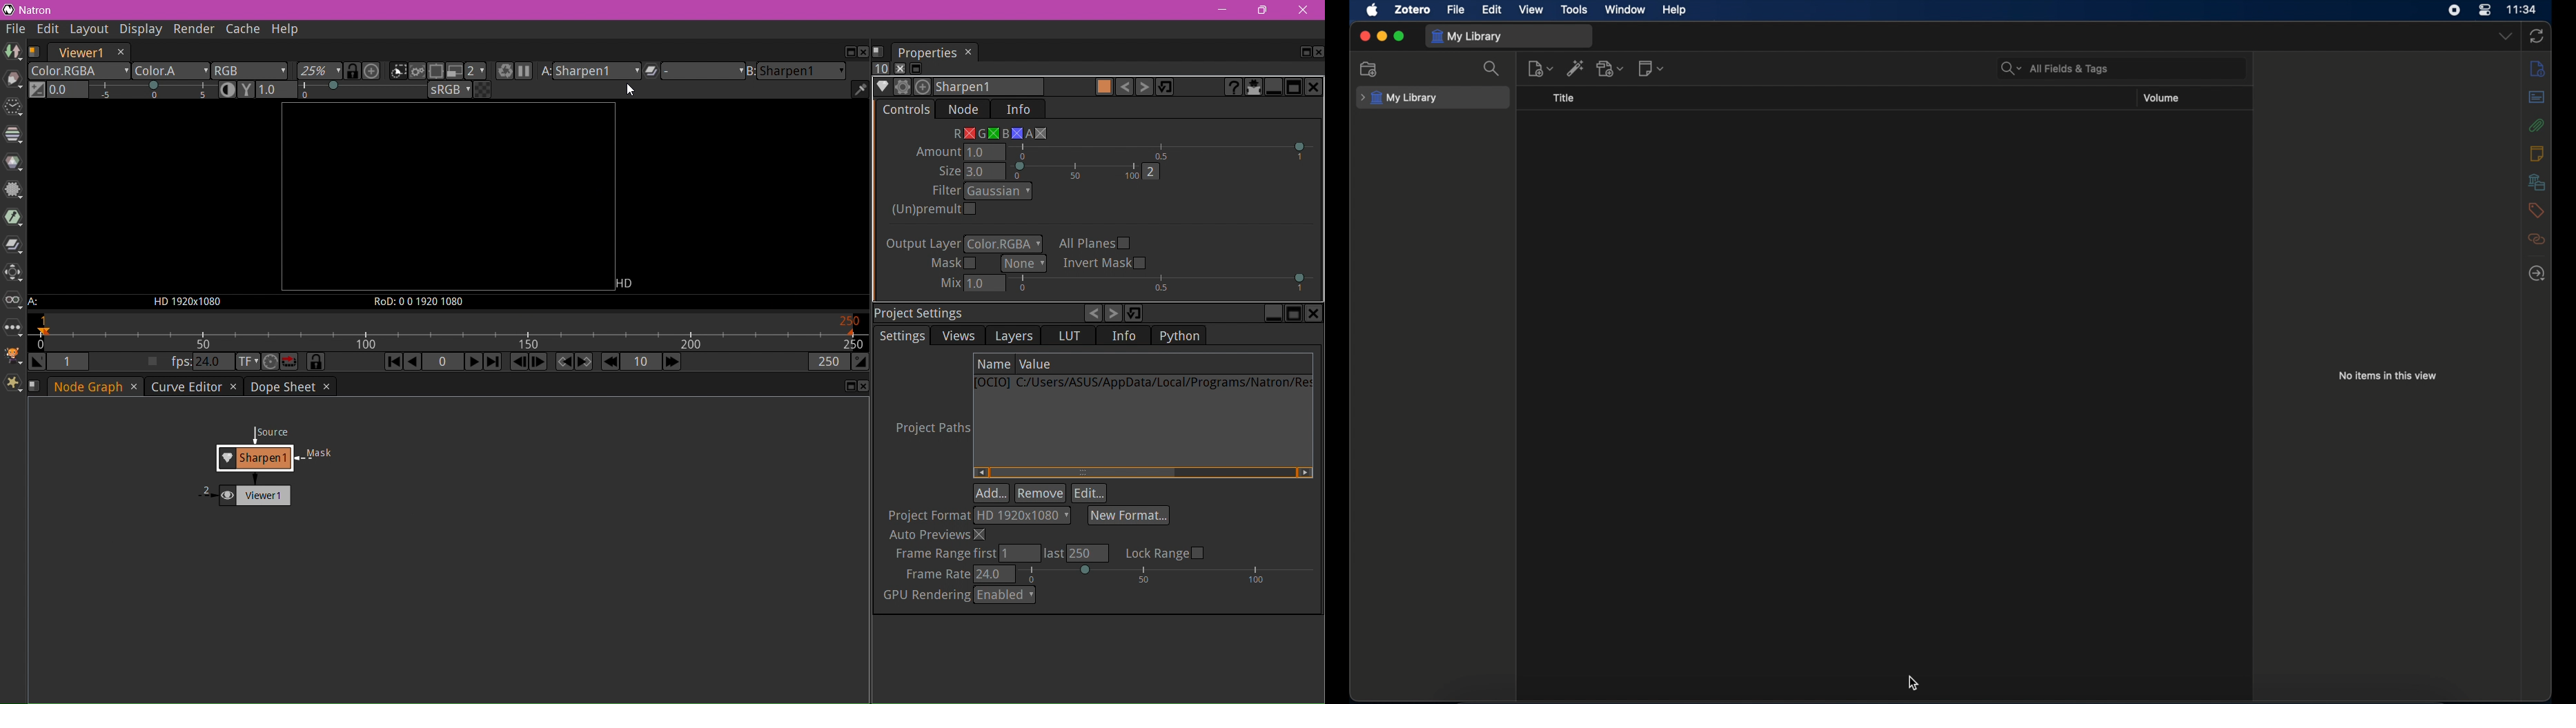 The width and height of the screenshot is (2576, 728). What do you see at coordinates (1576, 68) in the screenshot?
I see `add item by identifier` at bounding box center [1576, 68].